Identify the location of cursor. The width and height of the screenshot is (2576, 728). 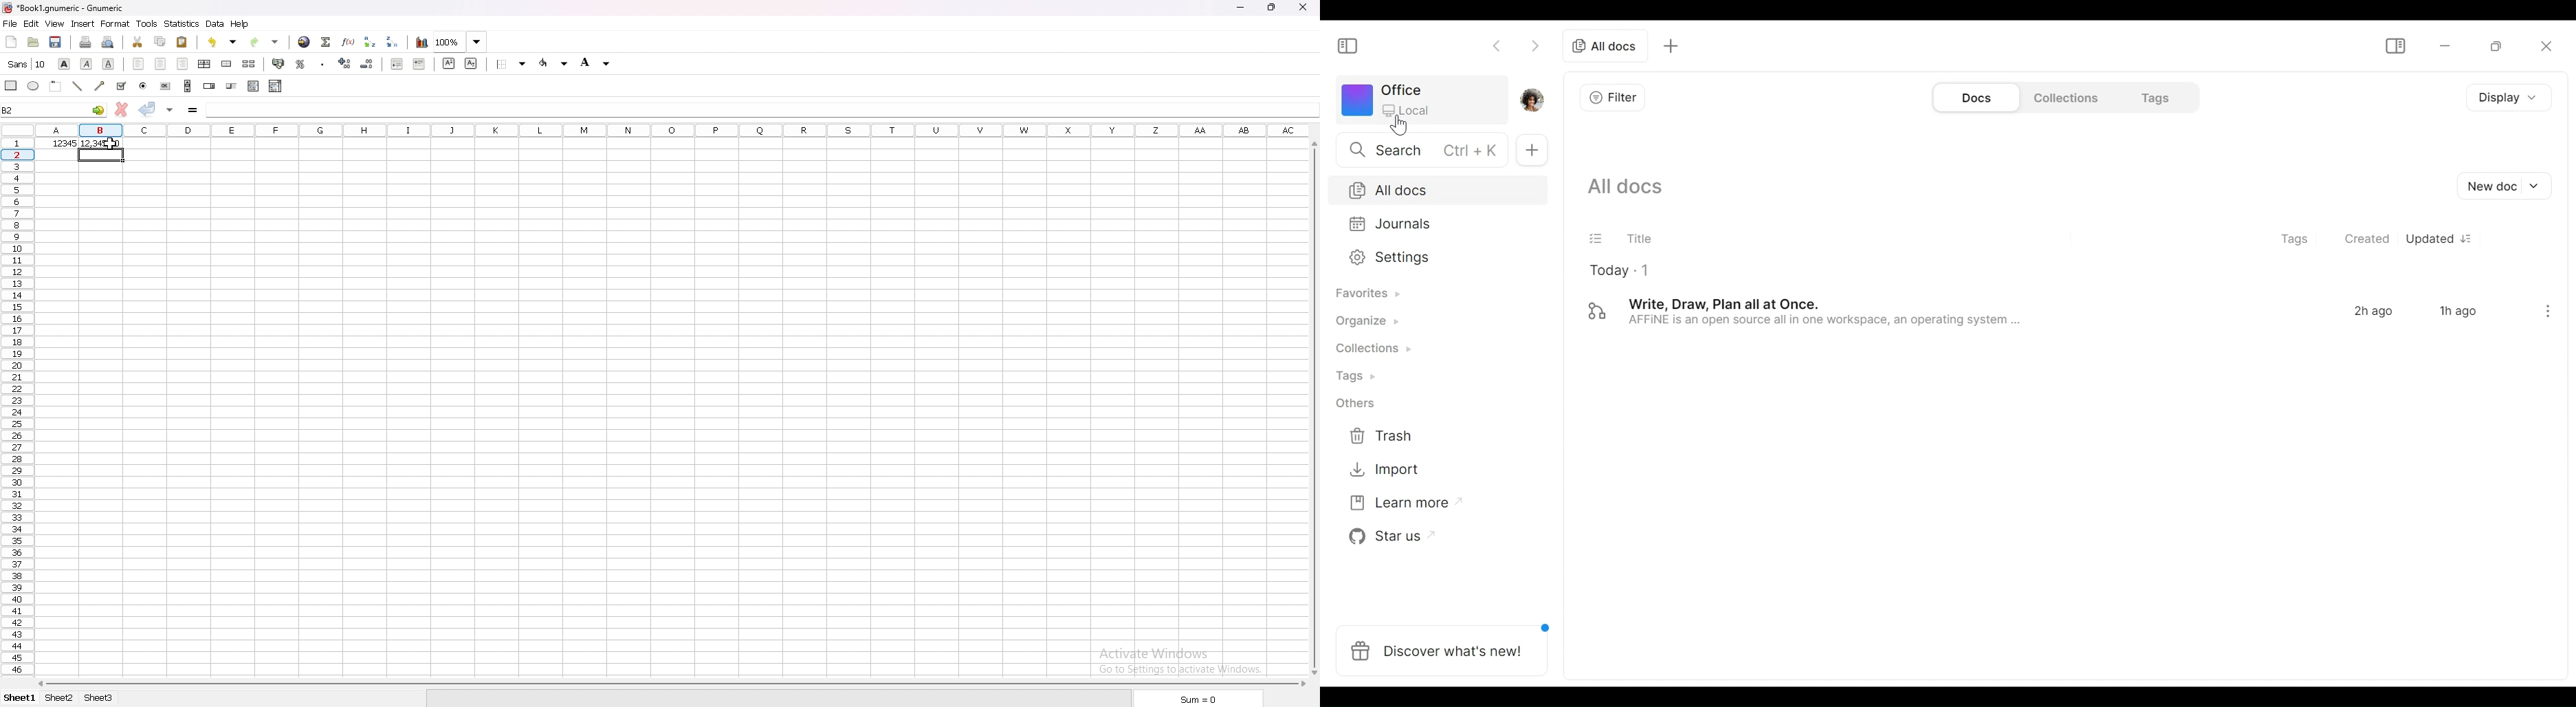
(107, 144).